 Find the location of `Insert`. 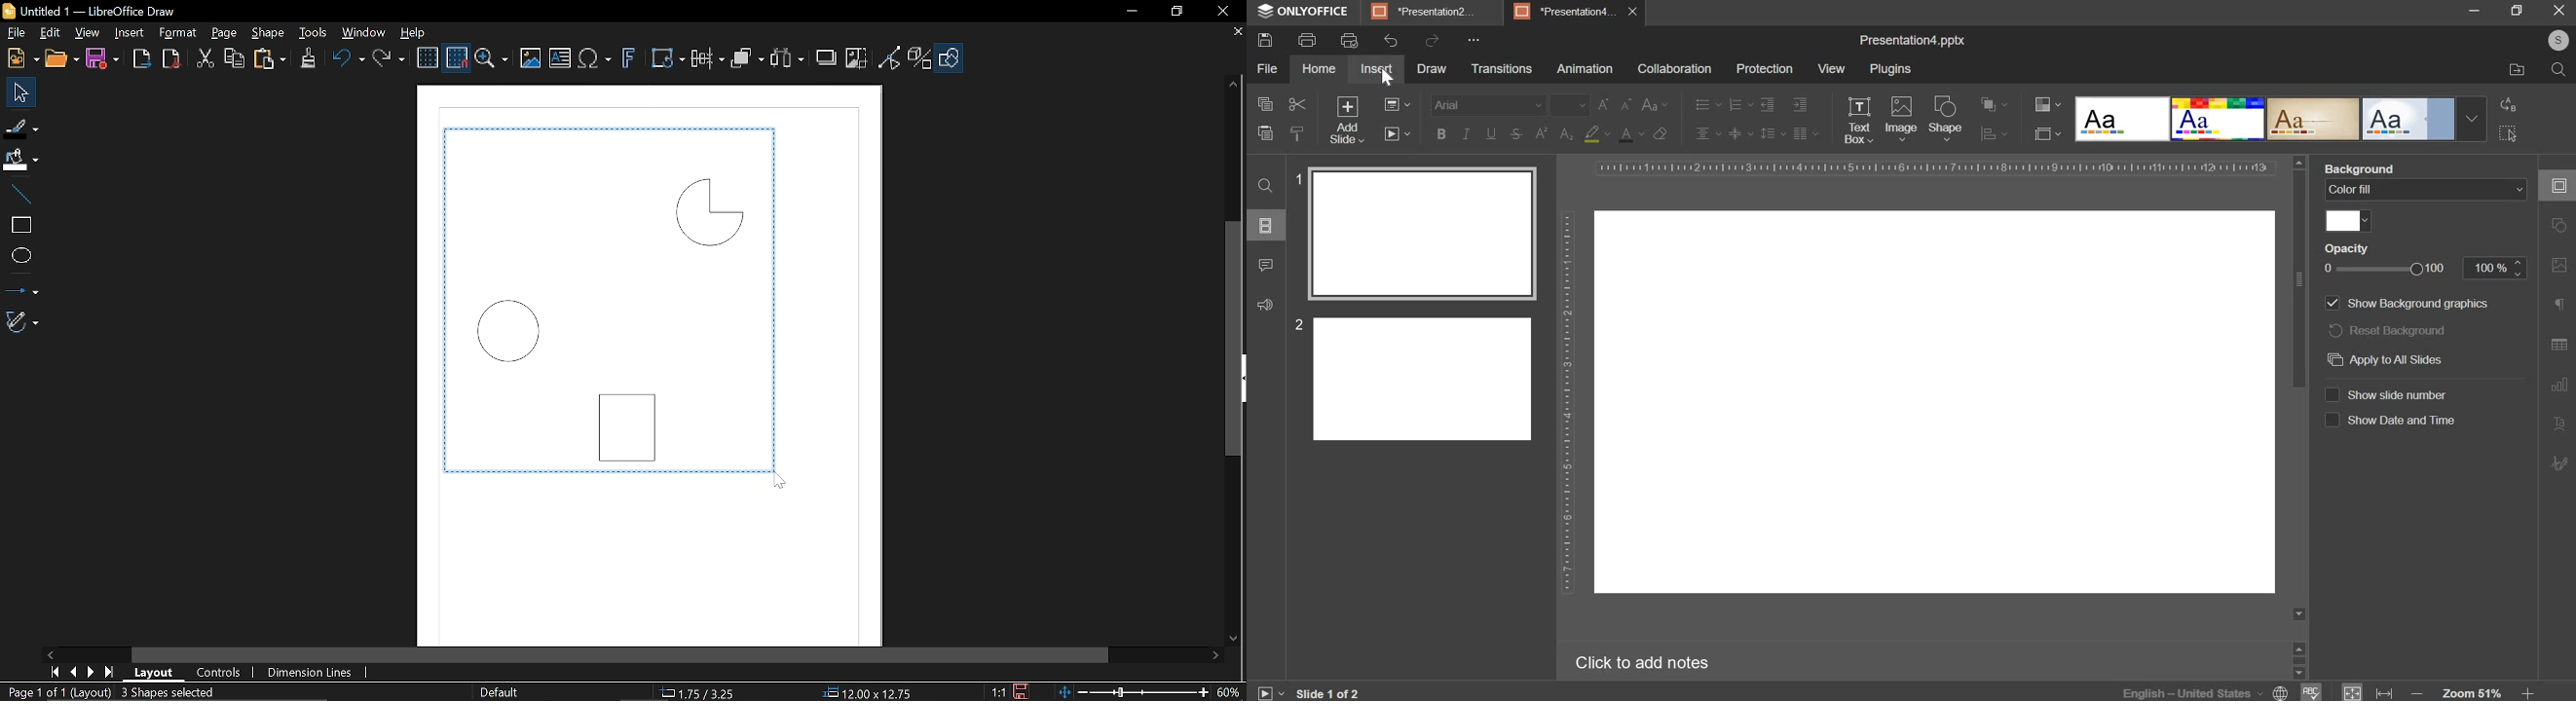

Insert is located at coordinates (130, 31).